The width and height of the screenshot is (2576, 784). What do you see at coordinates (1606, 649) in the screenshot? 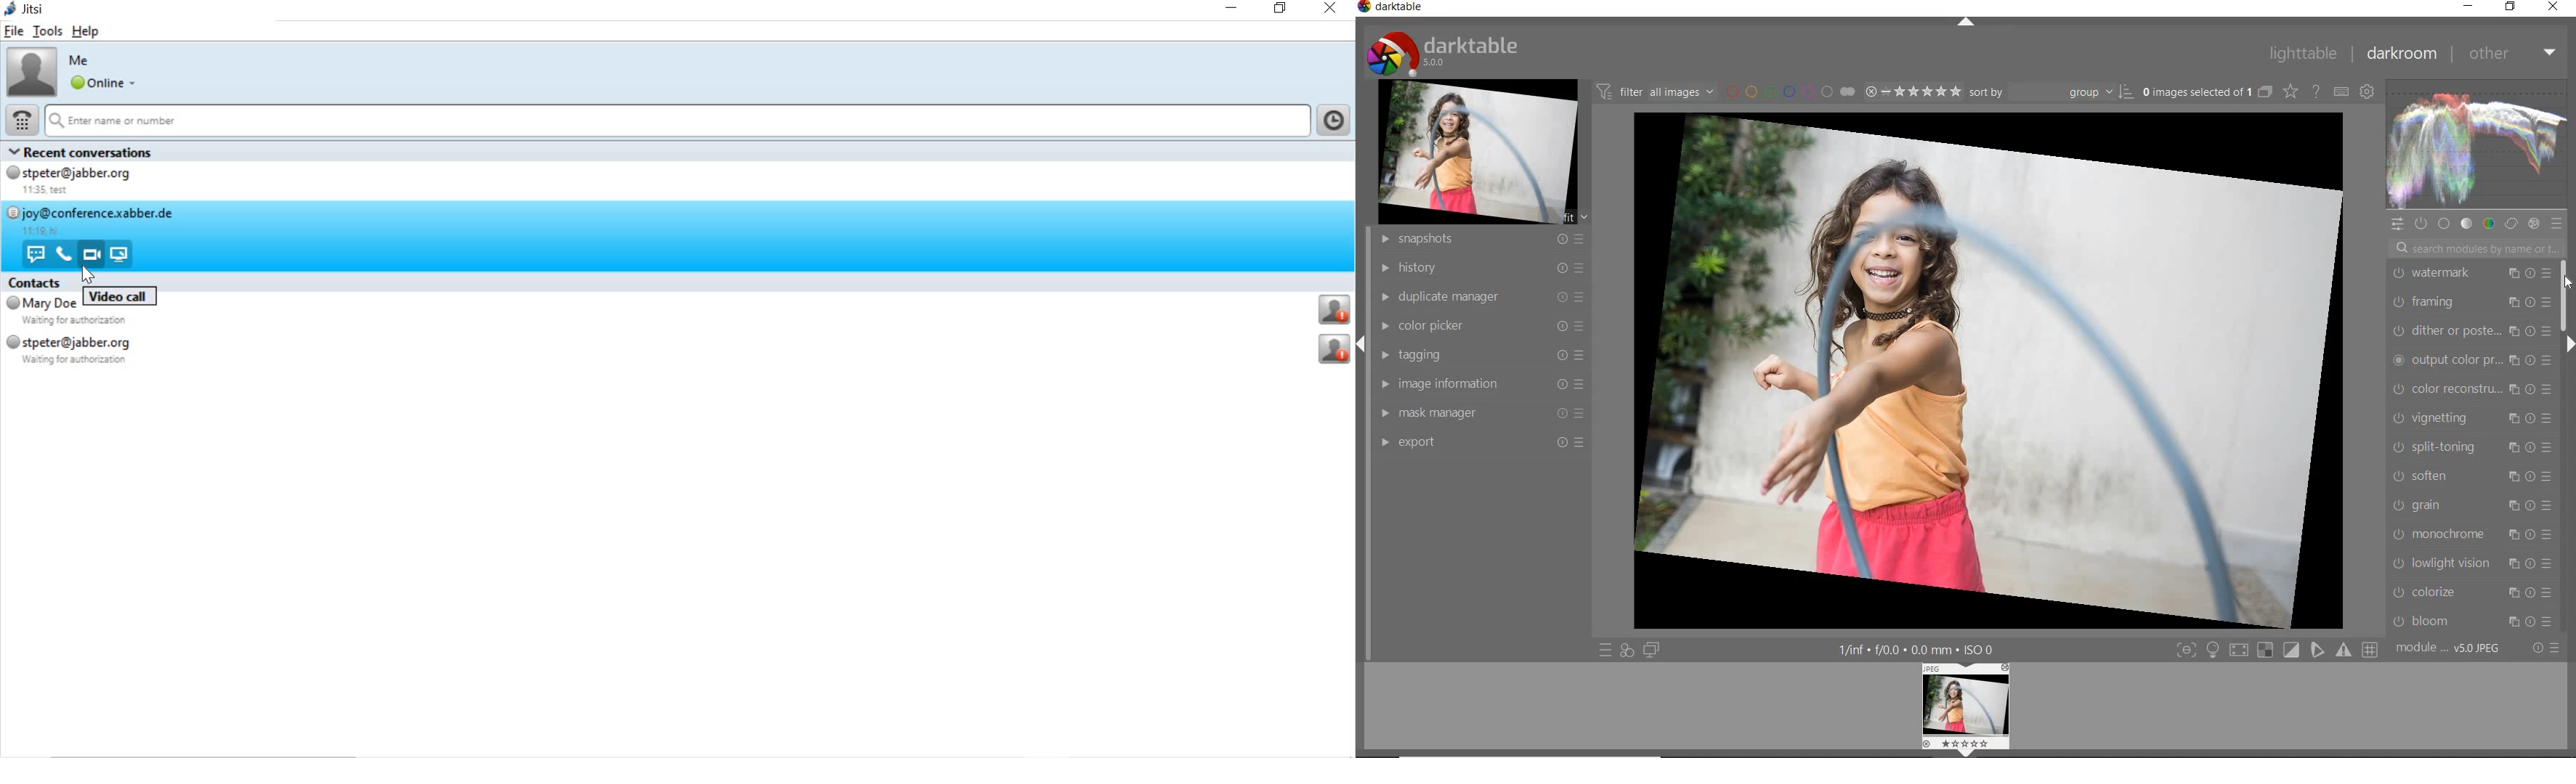
I see `quick access to preset` at bounding box center [1606, 649].